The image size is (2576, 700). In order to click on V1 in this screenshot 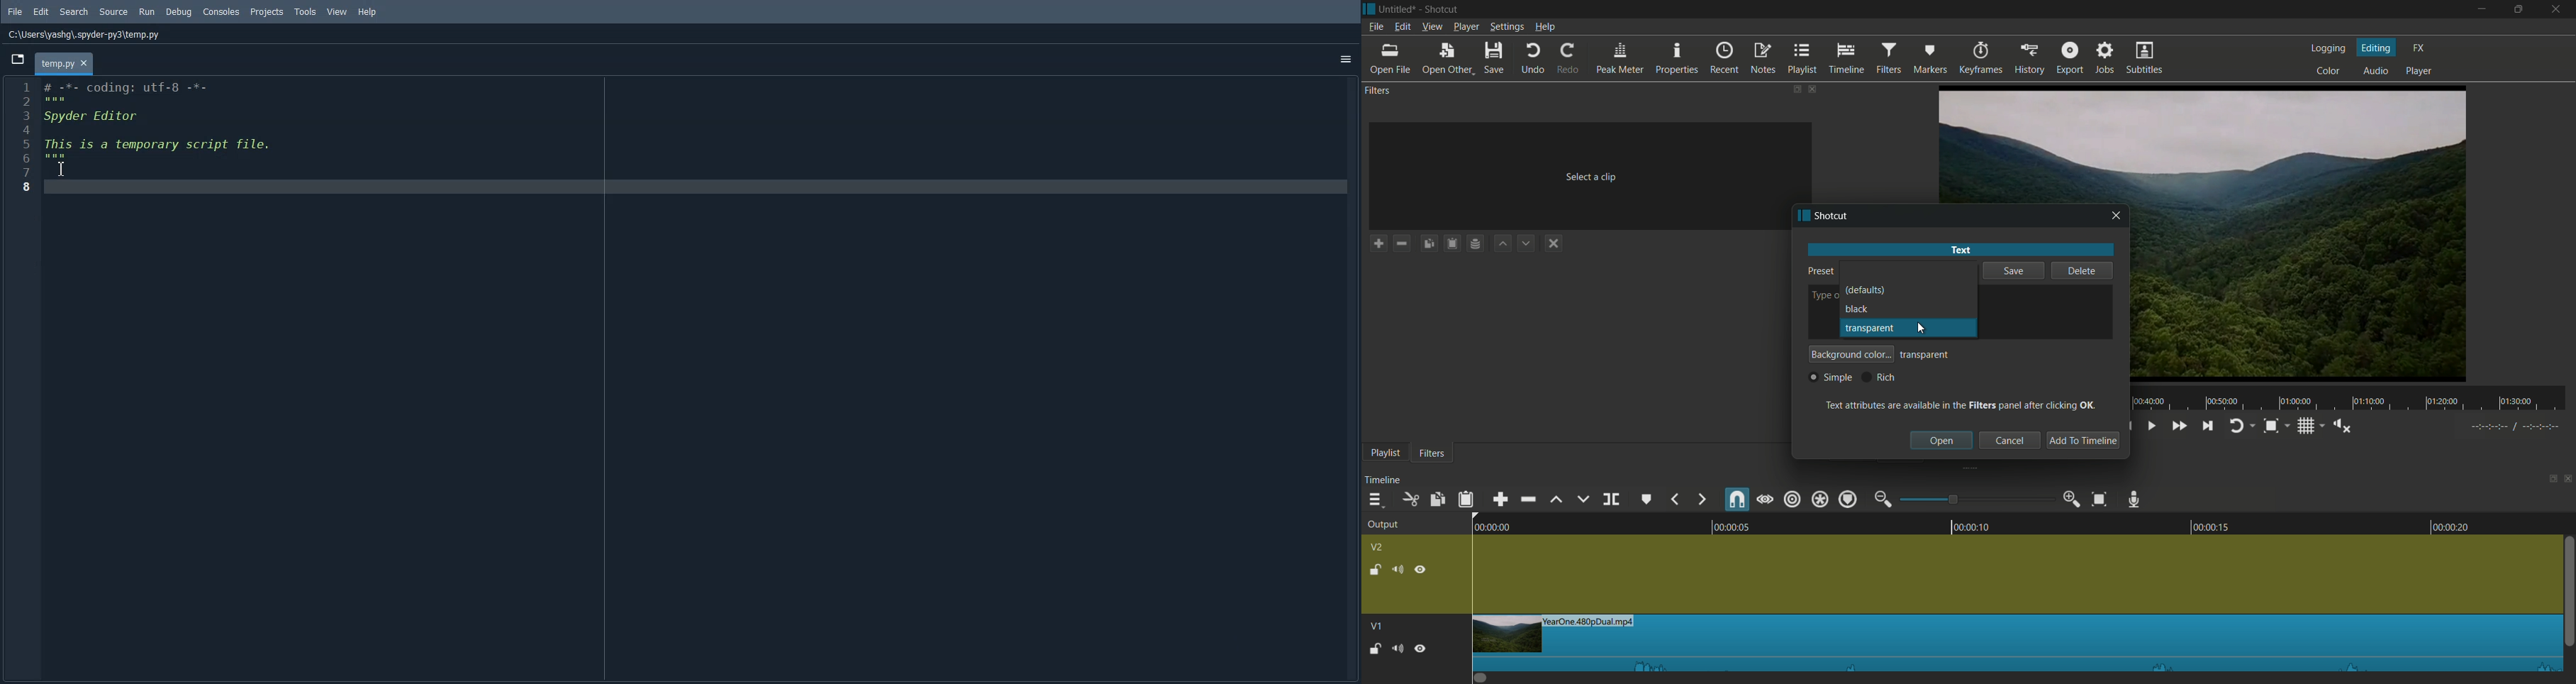, I will do `click(1375, 623)`.